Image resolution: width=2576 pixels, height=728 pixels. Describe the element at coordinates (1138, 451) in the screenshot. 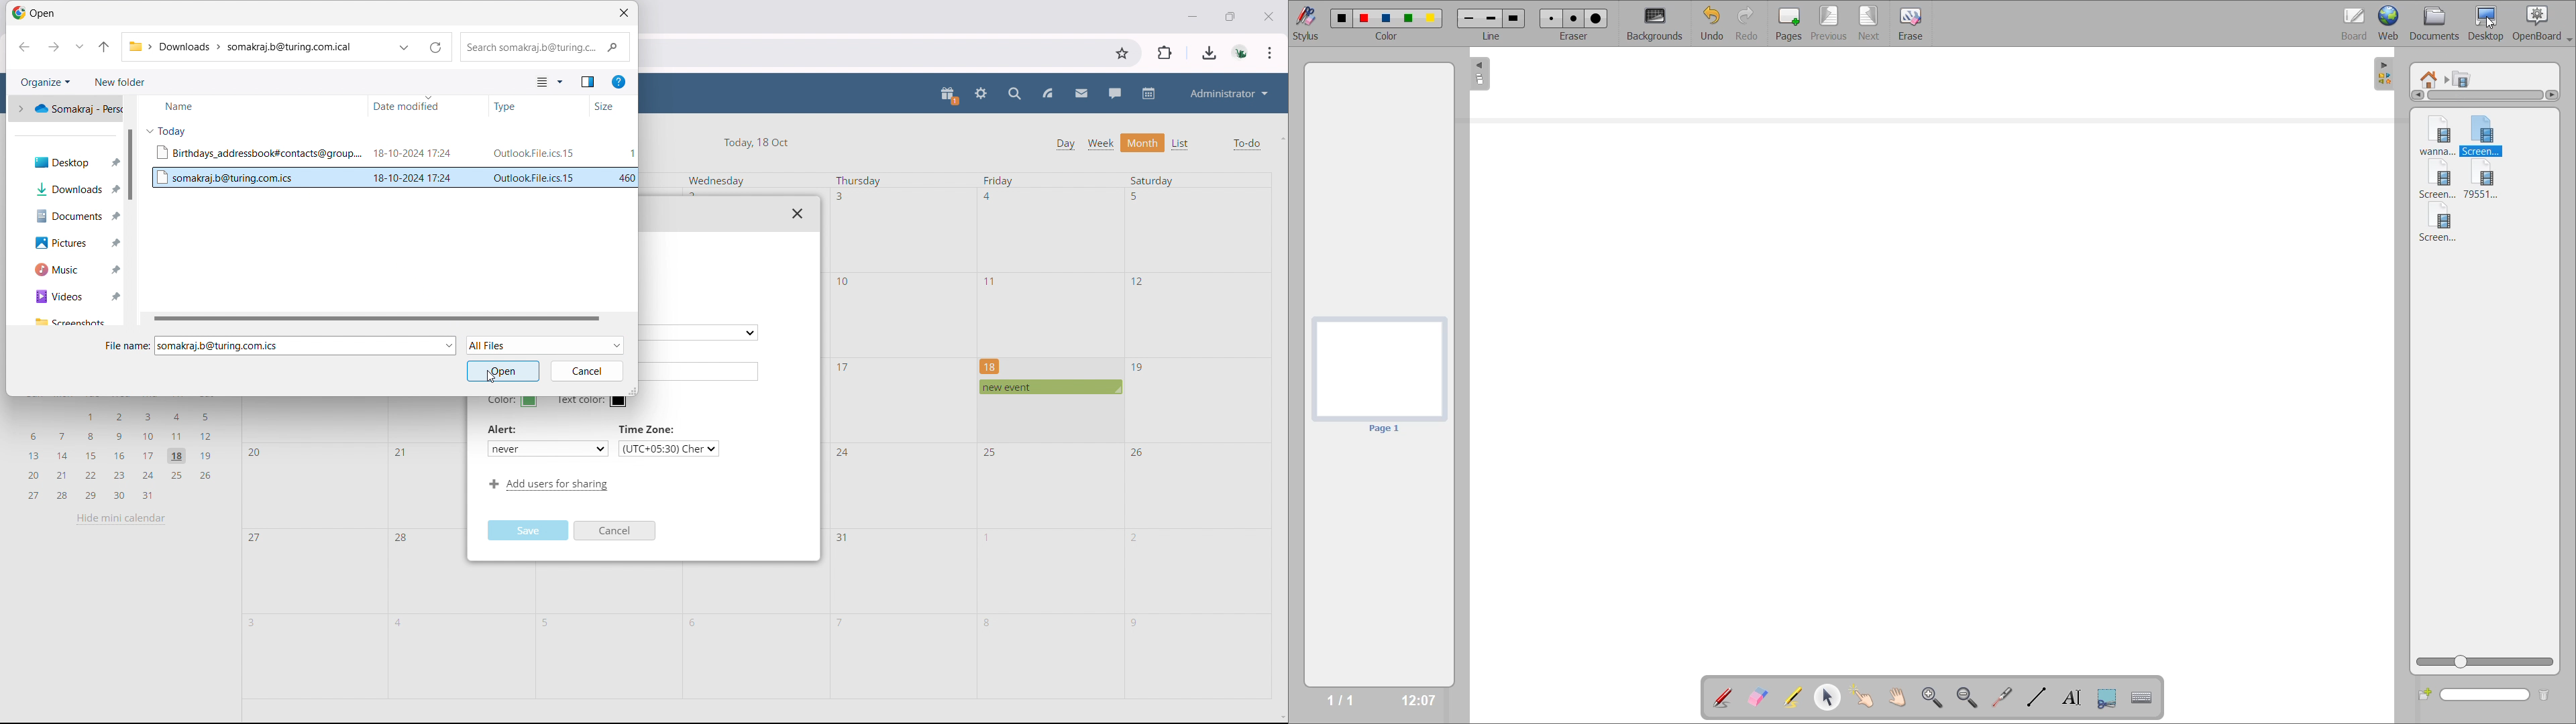

I see `26` at that location.